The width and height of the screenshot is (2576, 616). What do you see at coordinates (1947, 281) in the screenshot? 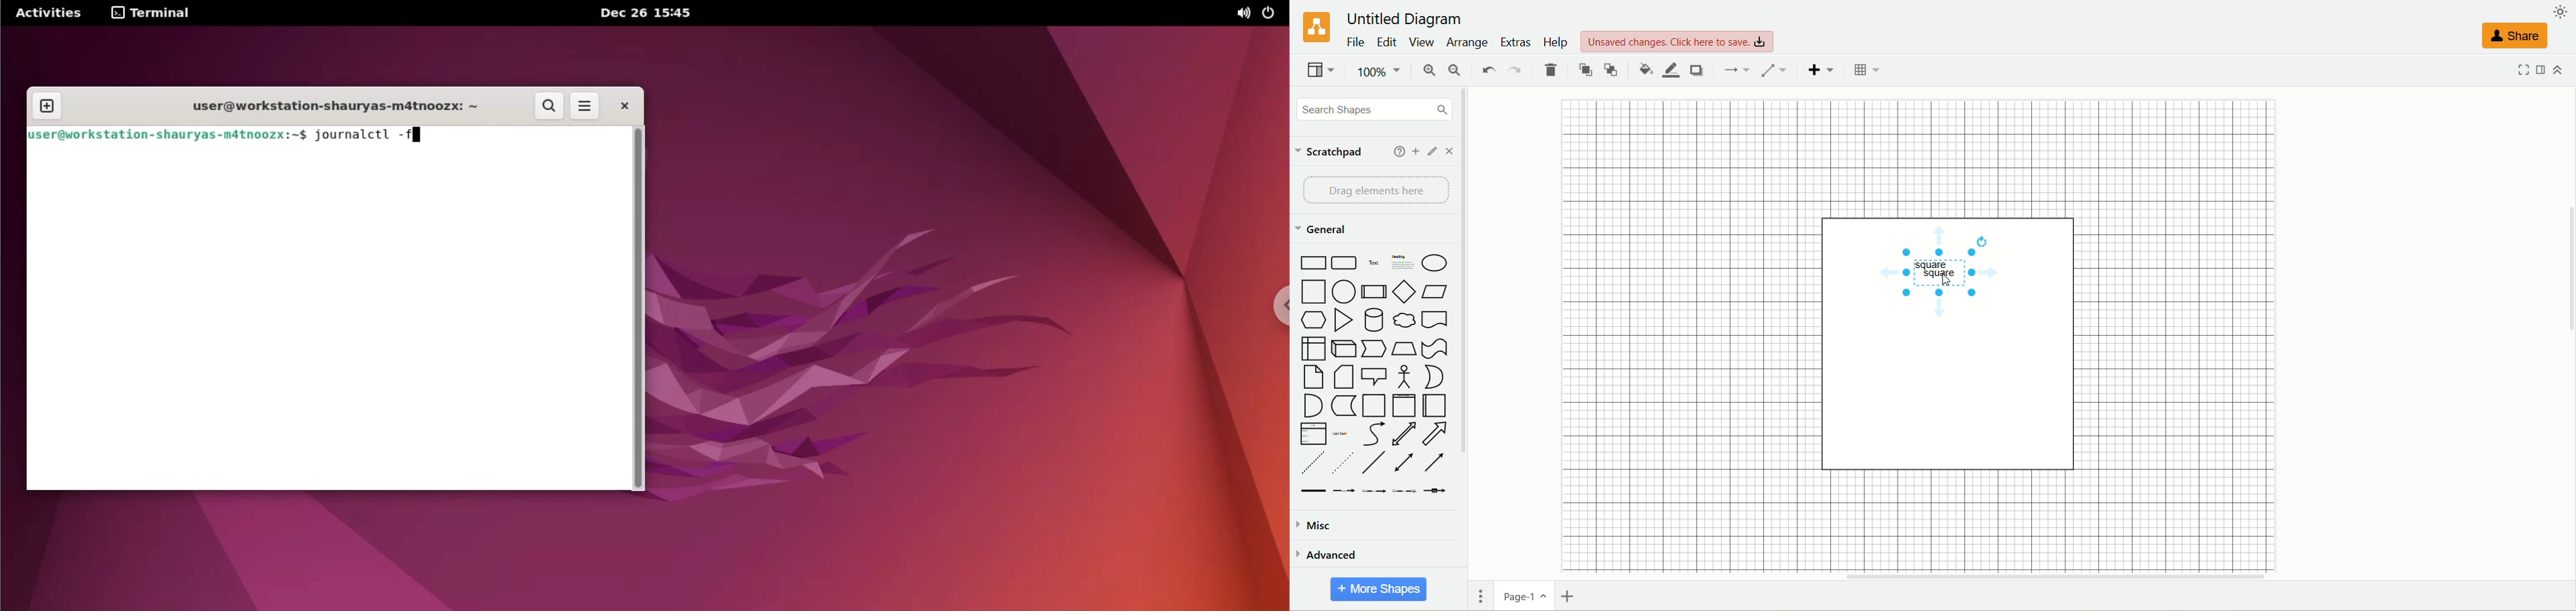
I see `text box copied and pasted` at bounding box center [1947, 281].